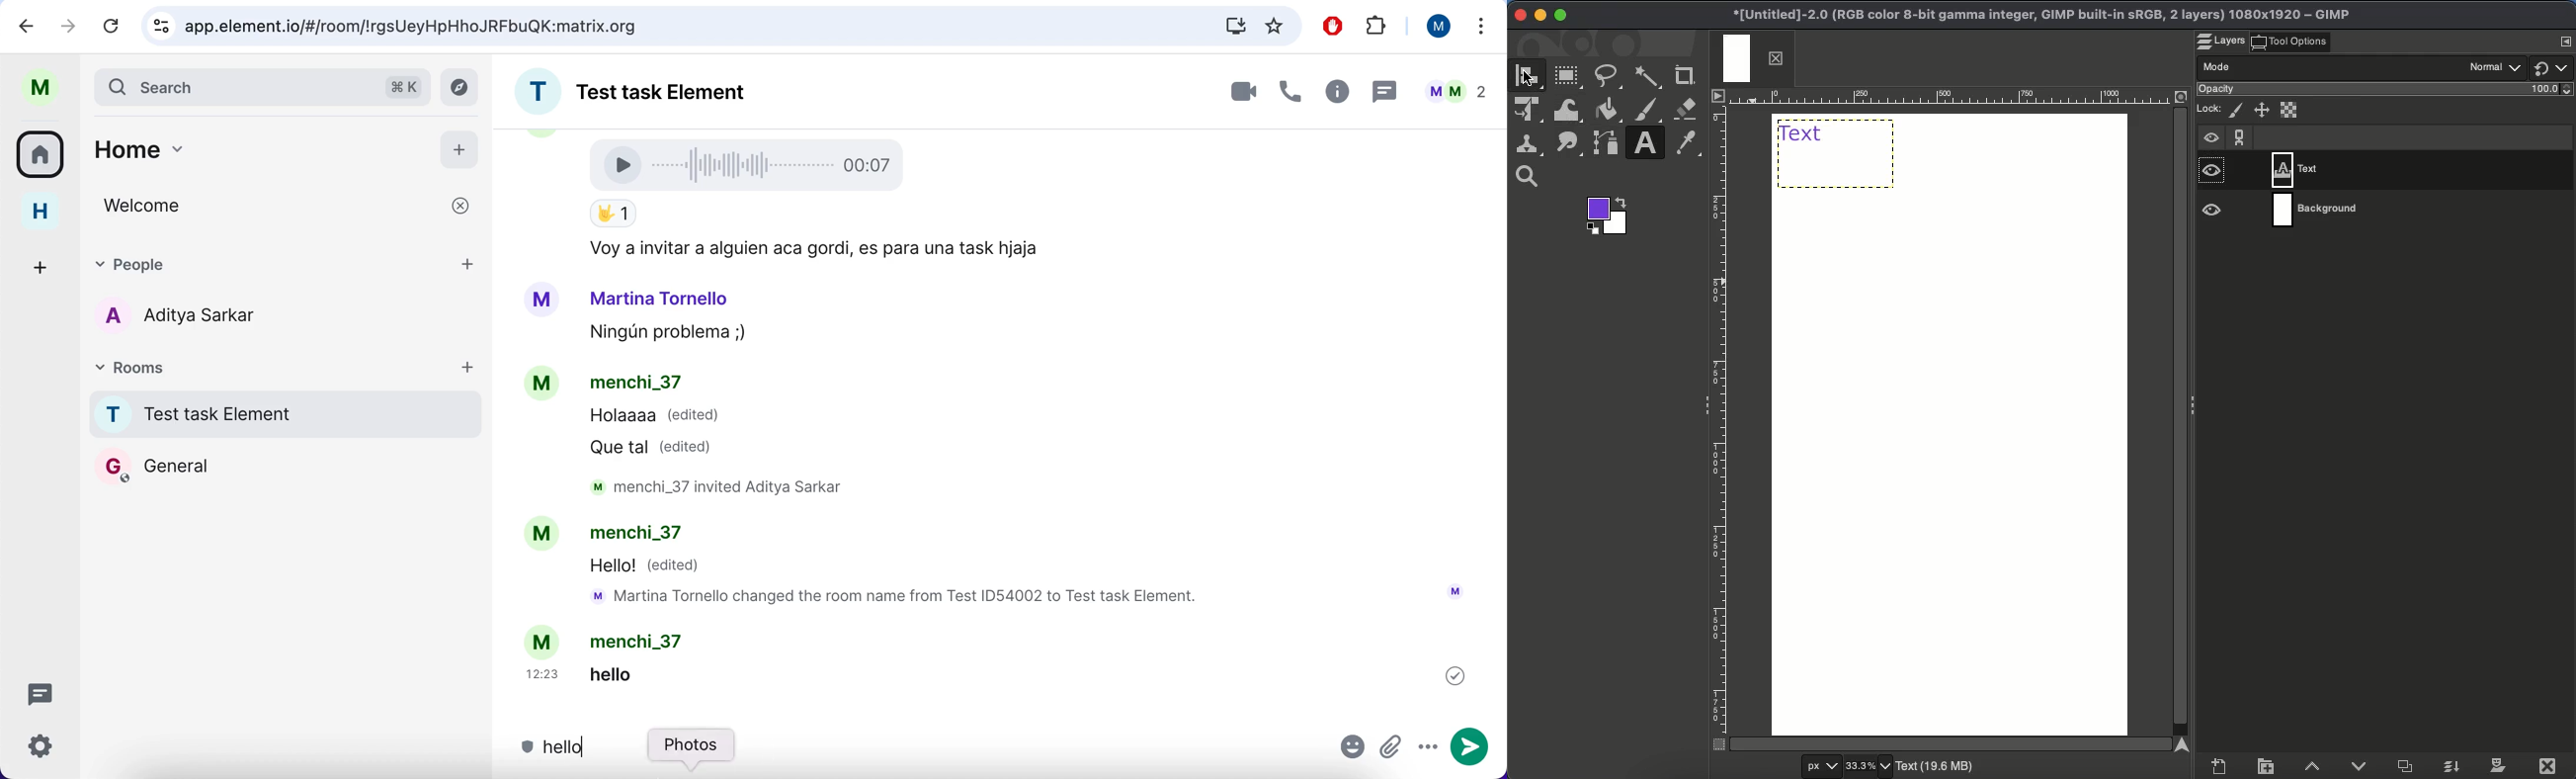 This screenshot has width=2576, height=784. Describe the element at coordinates (643, 641) in the screenshot. I see `menchi_37` at that location.